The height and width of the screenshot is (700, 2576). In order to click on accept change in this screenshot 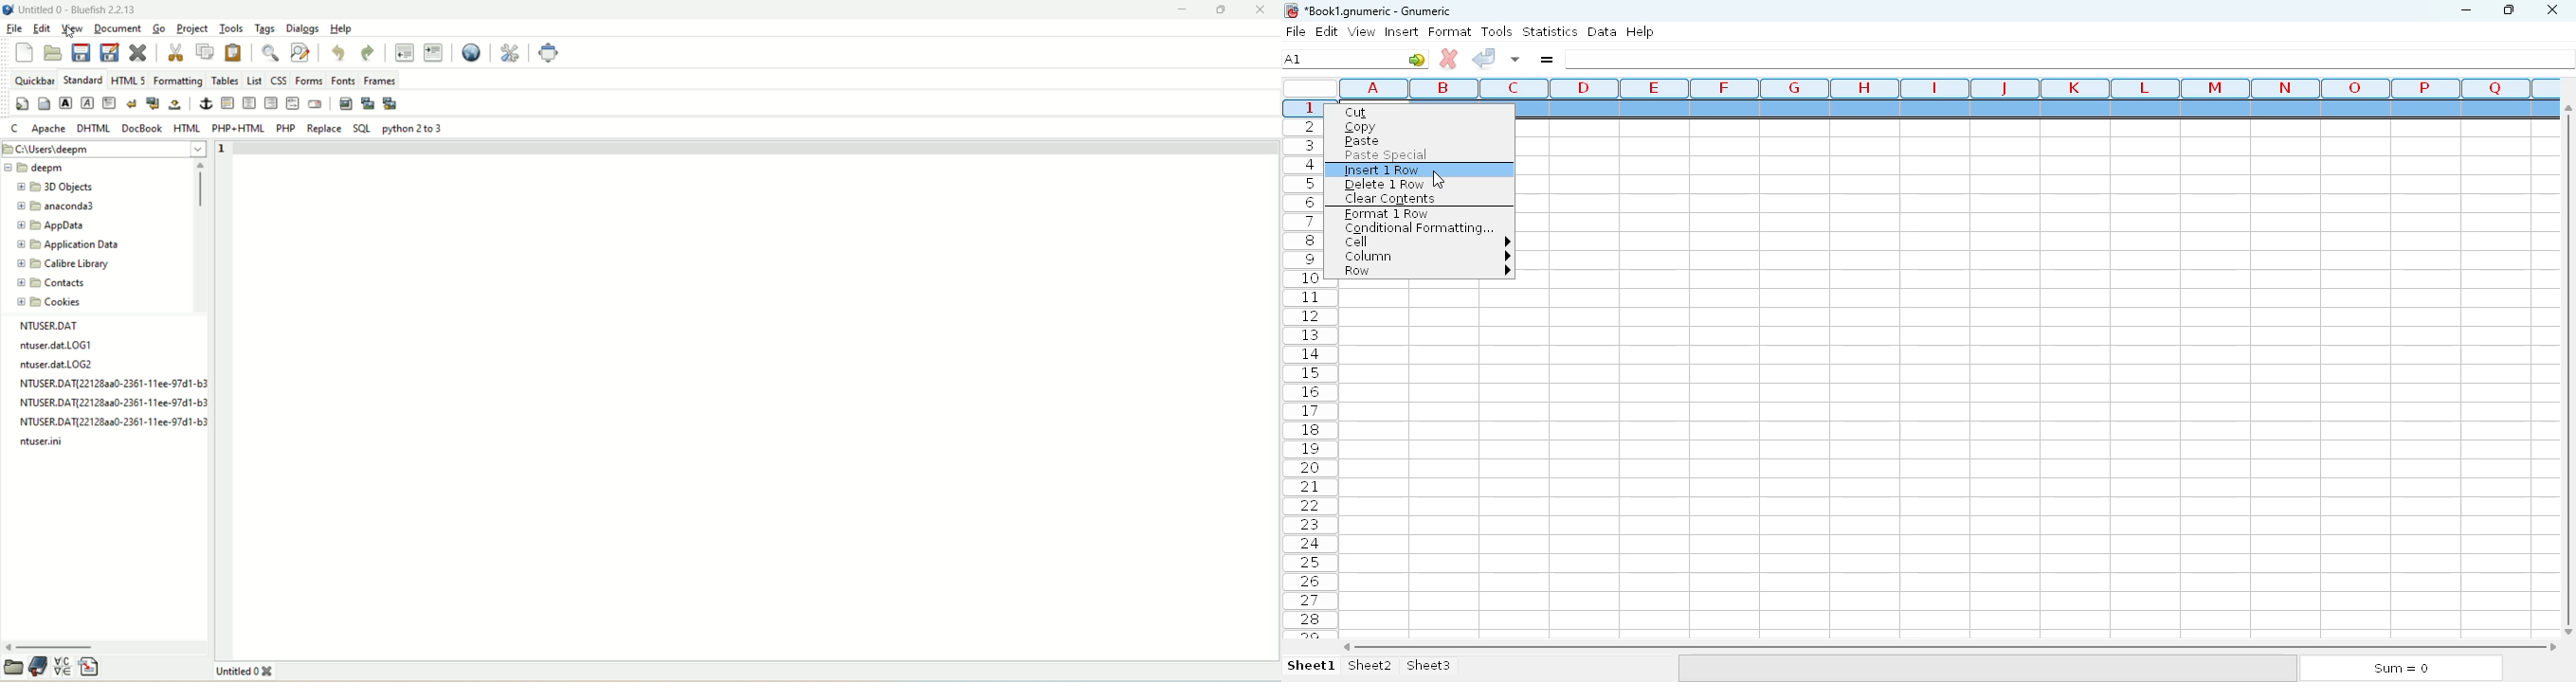, I will do `click(1483, 57)`.